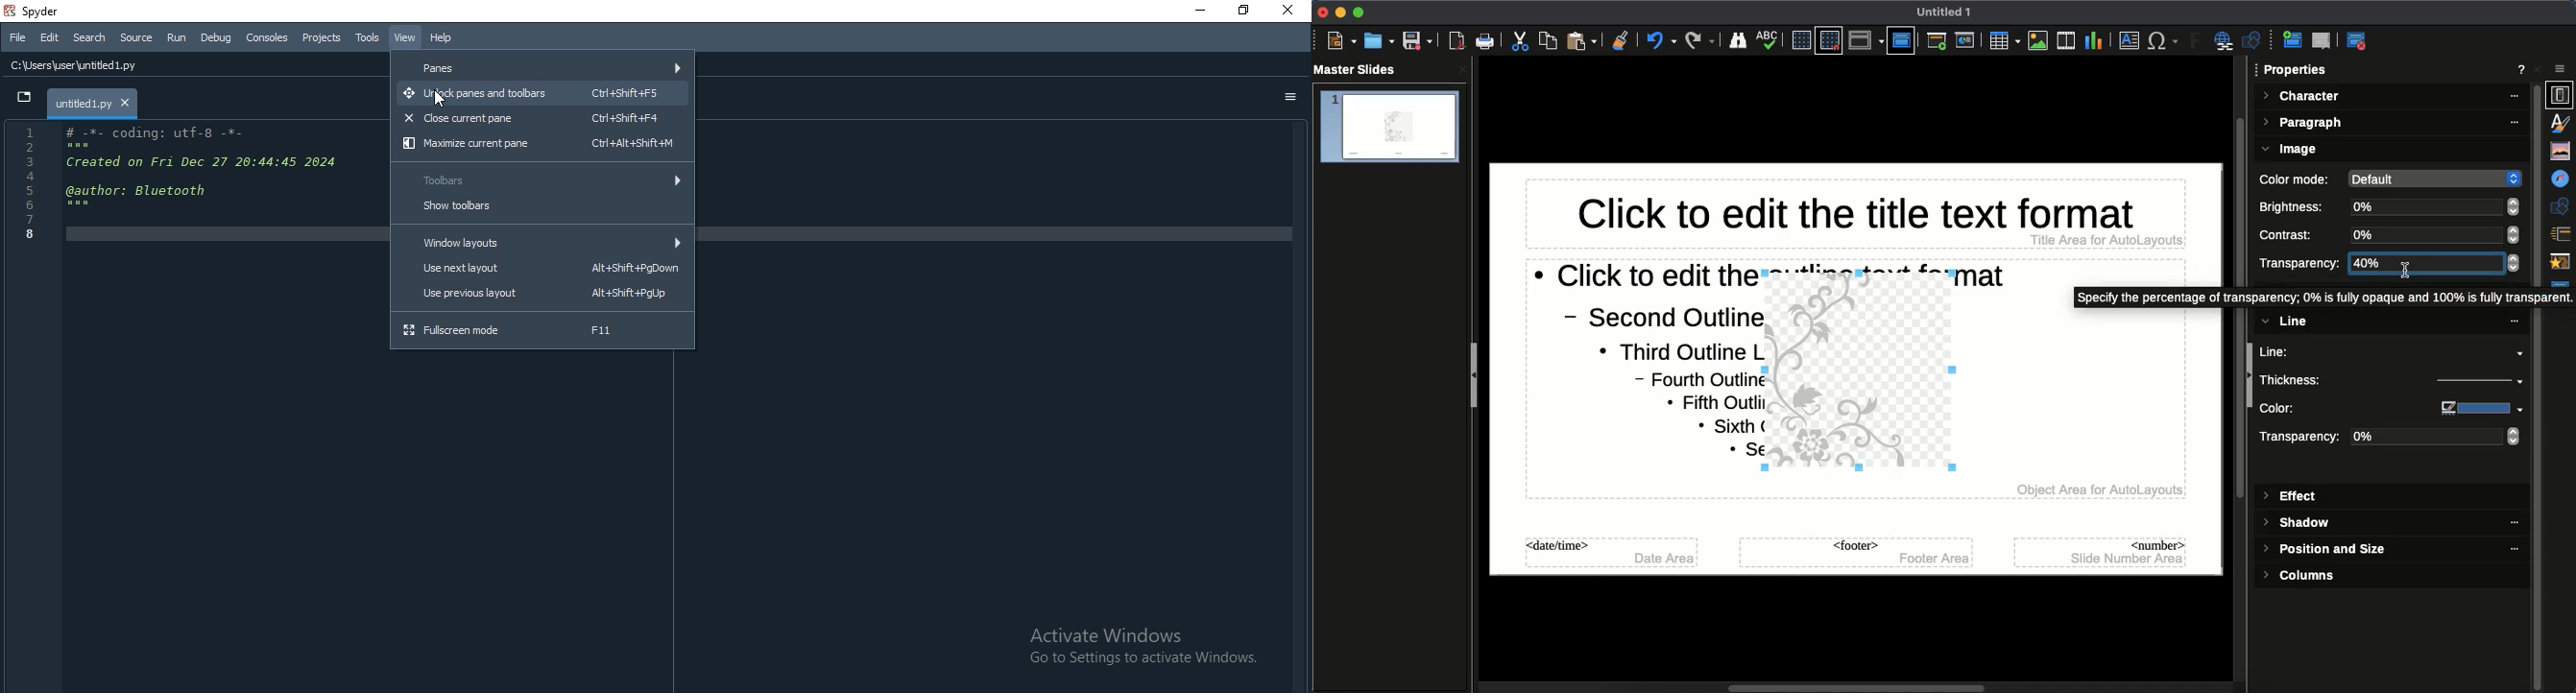 The width and height of the screenshot is (2576, 700). Describe the element at coordinates (1860, 685) in the screenshot. I see `horizontal Scroll bar` at that location.